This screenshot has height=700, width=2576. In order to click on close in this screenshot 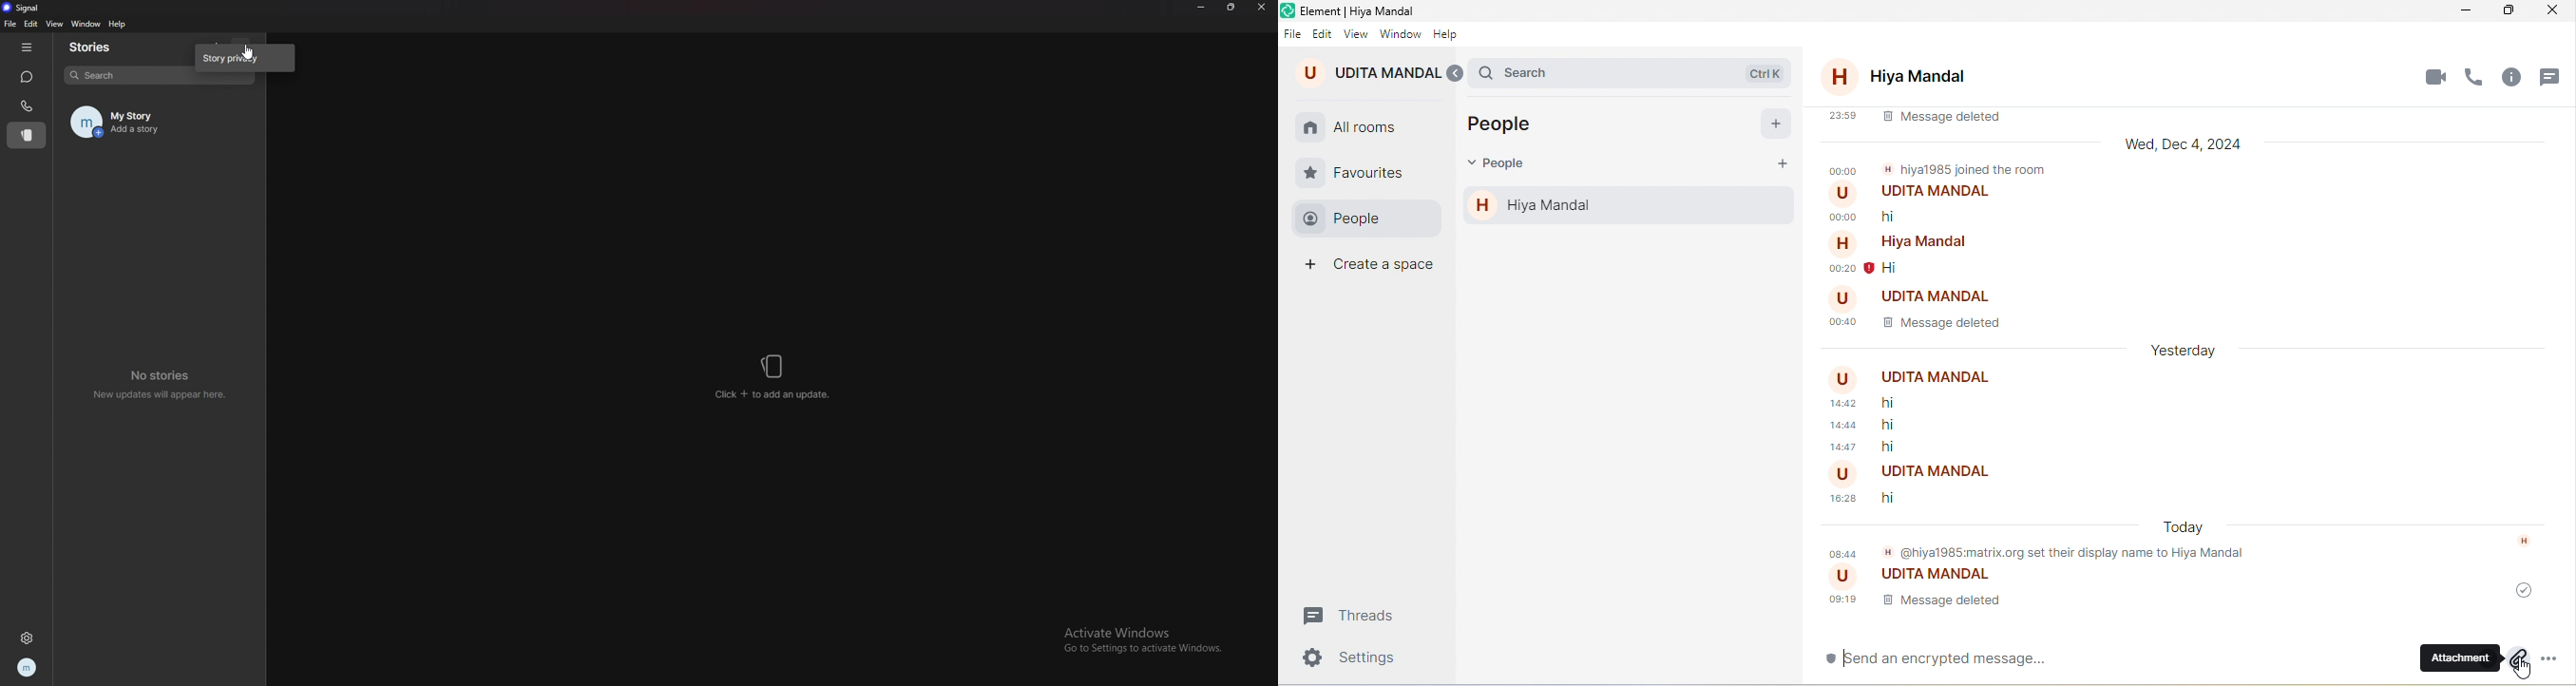, I will do `click(2558, 10)`.